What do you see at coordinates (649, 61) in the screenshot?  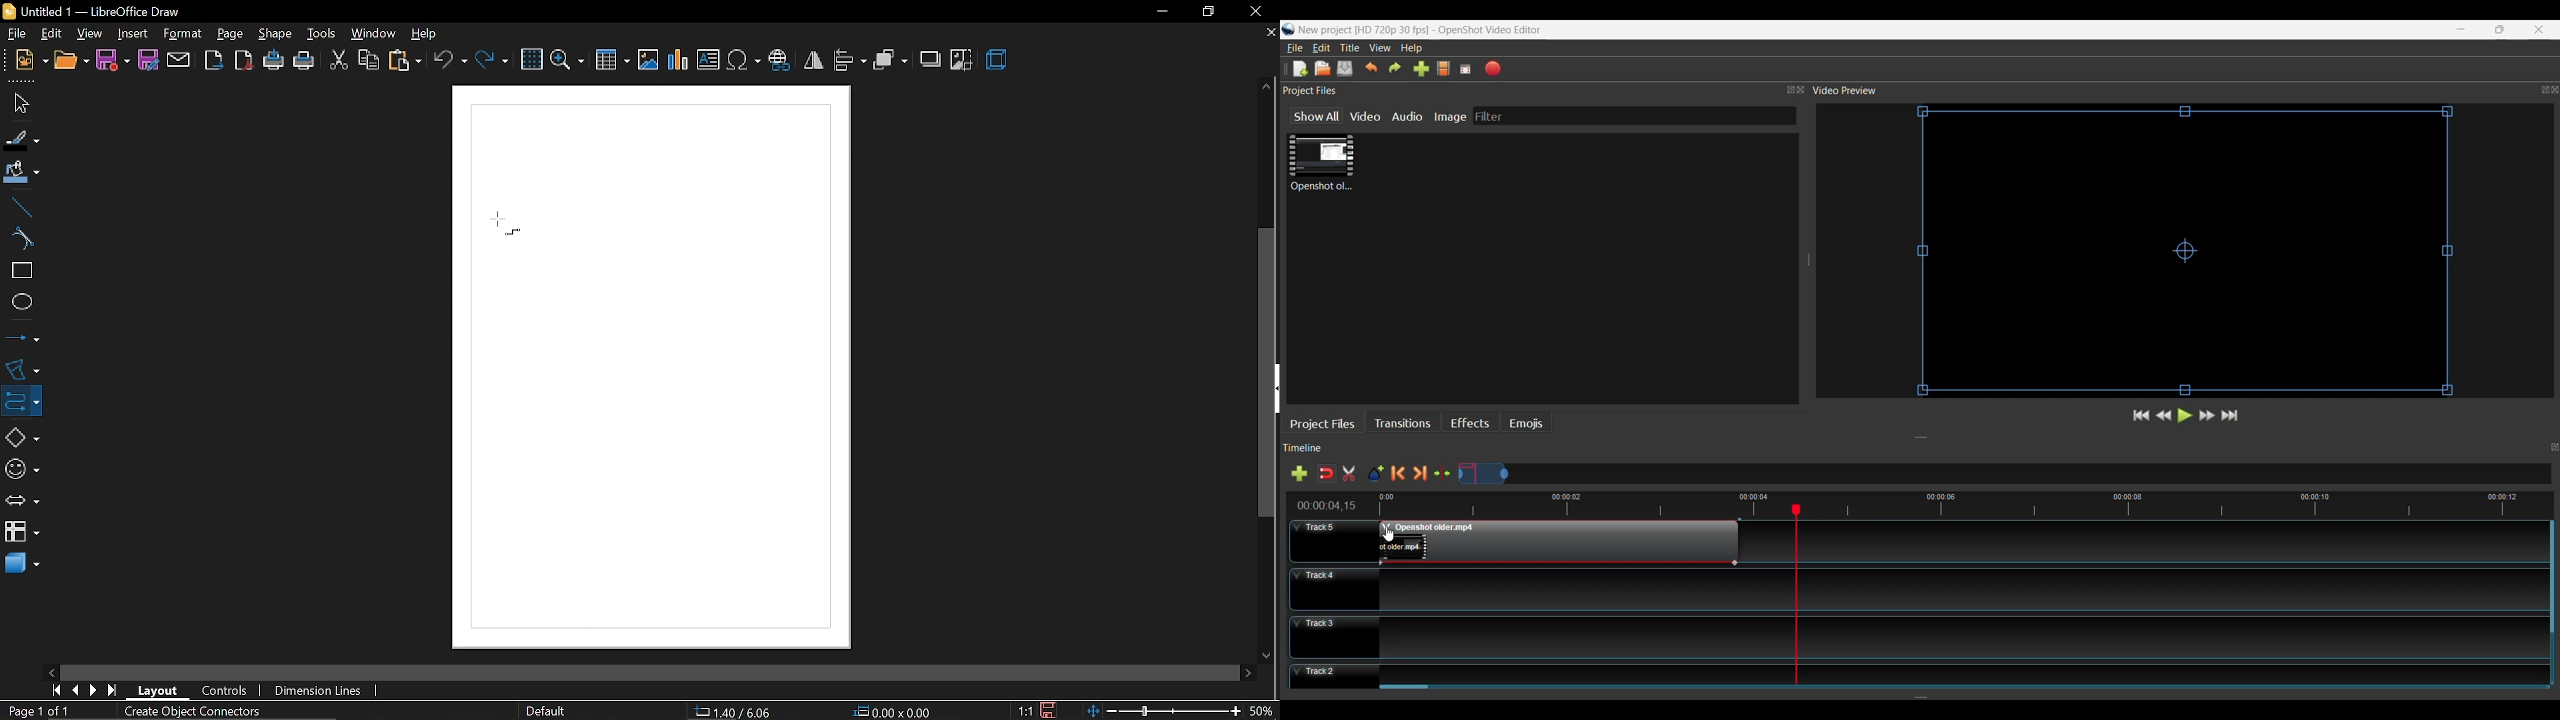 I see `Insert image` at bounding box center [649, 61].